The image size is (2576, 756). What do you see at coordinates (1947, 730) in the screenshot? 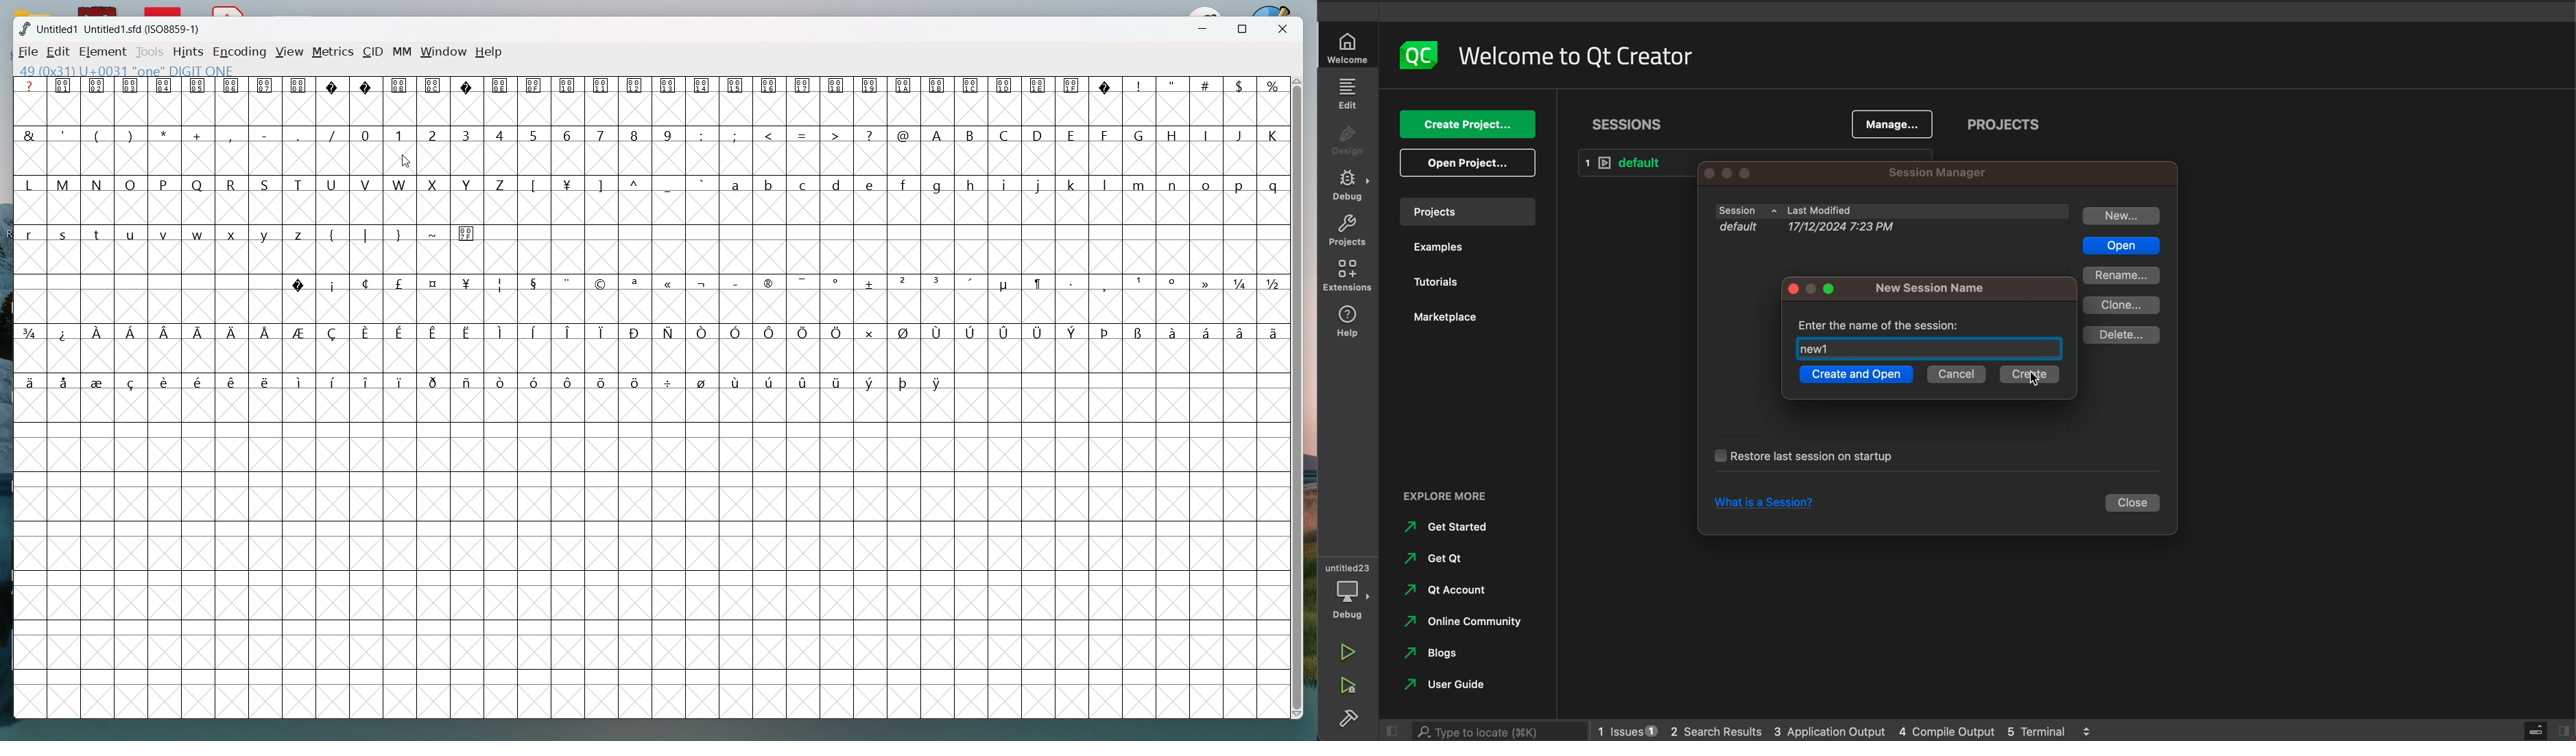
I see `compile output` at bounding box center [1947, 730].